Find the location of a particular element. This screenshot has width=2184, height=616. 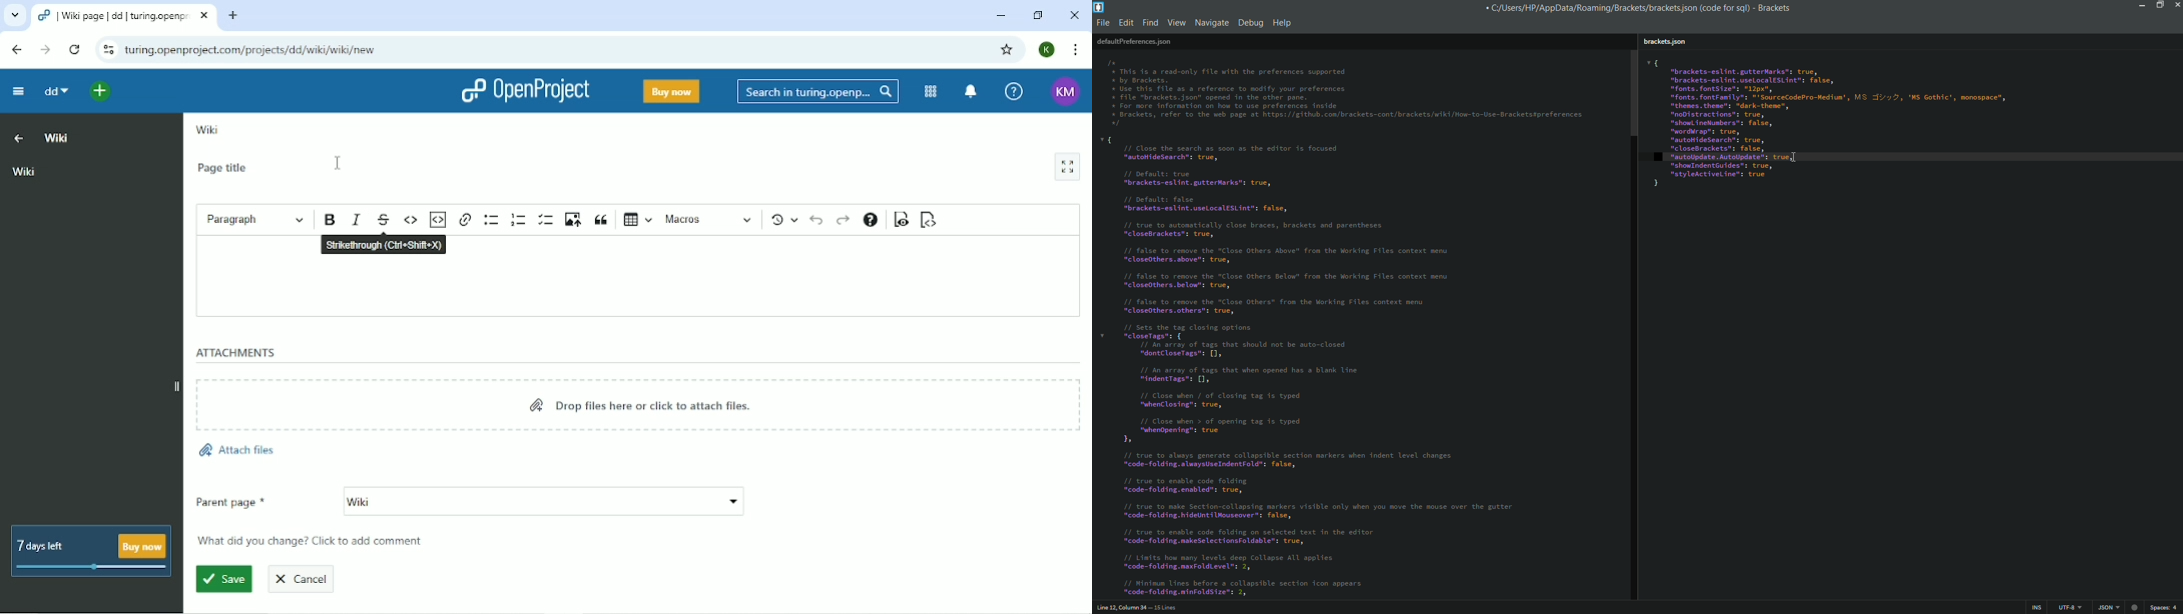

Forward is located at coordinates (45, 50).